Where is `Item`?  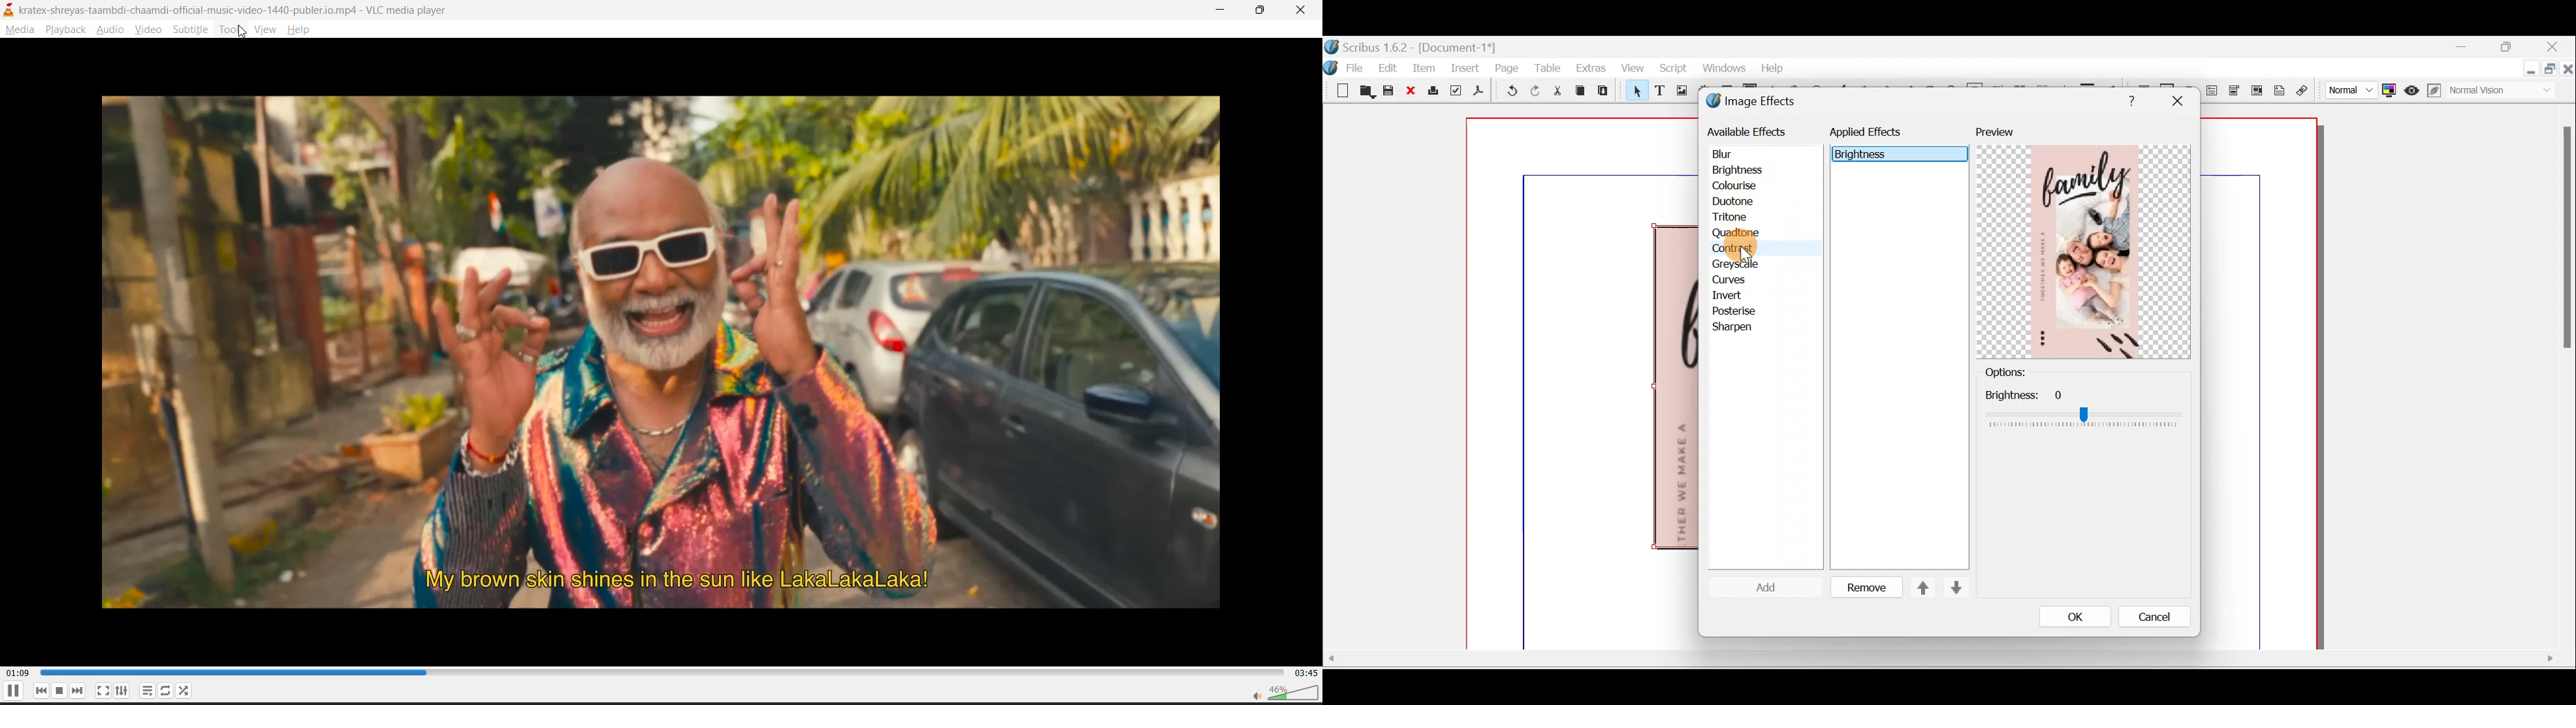
Item is located at coordinates (1424, 67).